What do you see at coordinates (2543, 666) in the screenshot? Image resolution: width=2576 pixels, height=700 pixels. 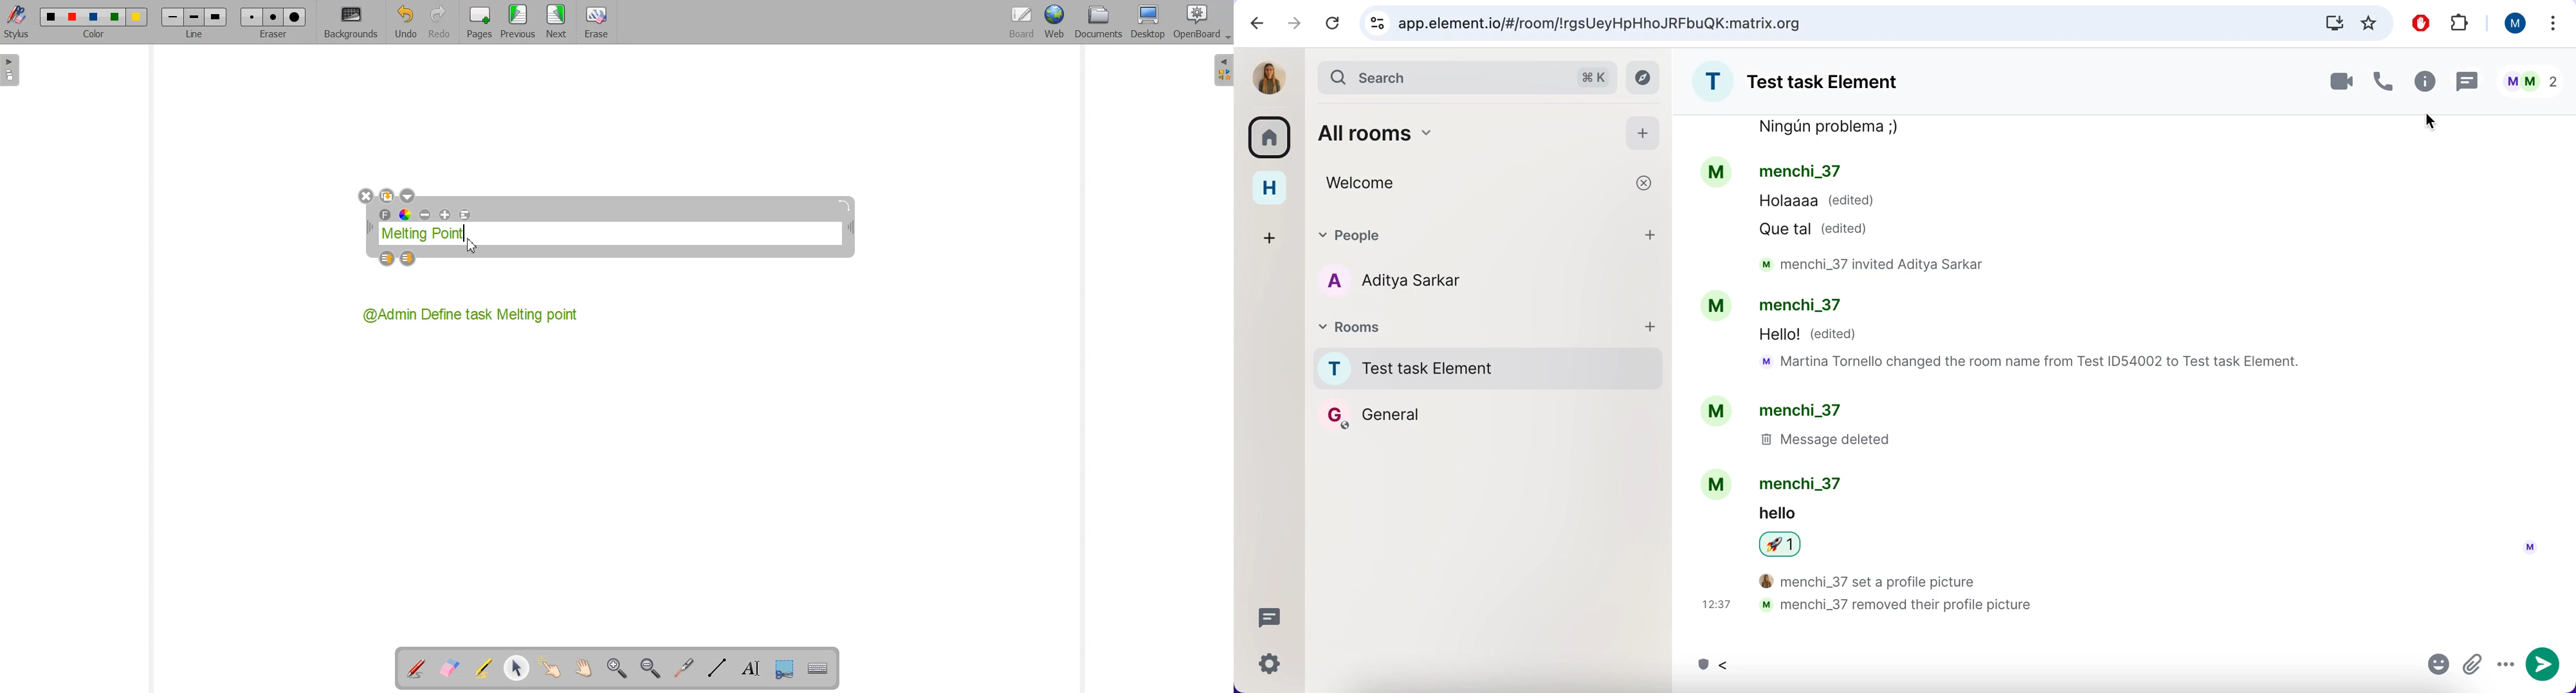 I see `send` at bounding box center [2543, 666].